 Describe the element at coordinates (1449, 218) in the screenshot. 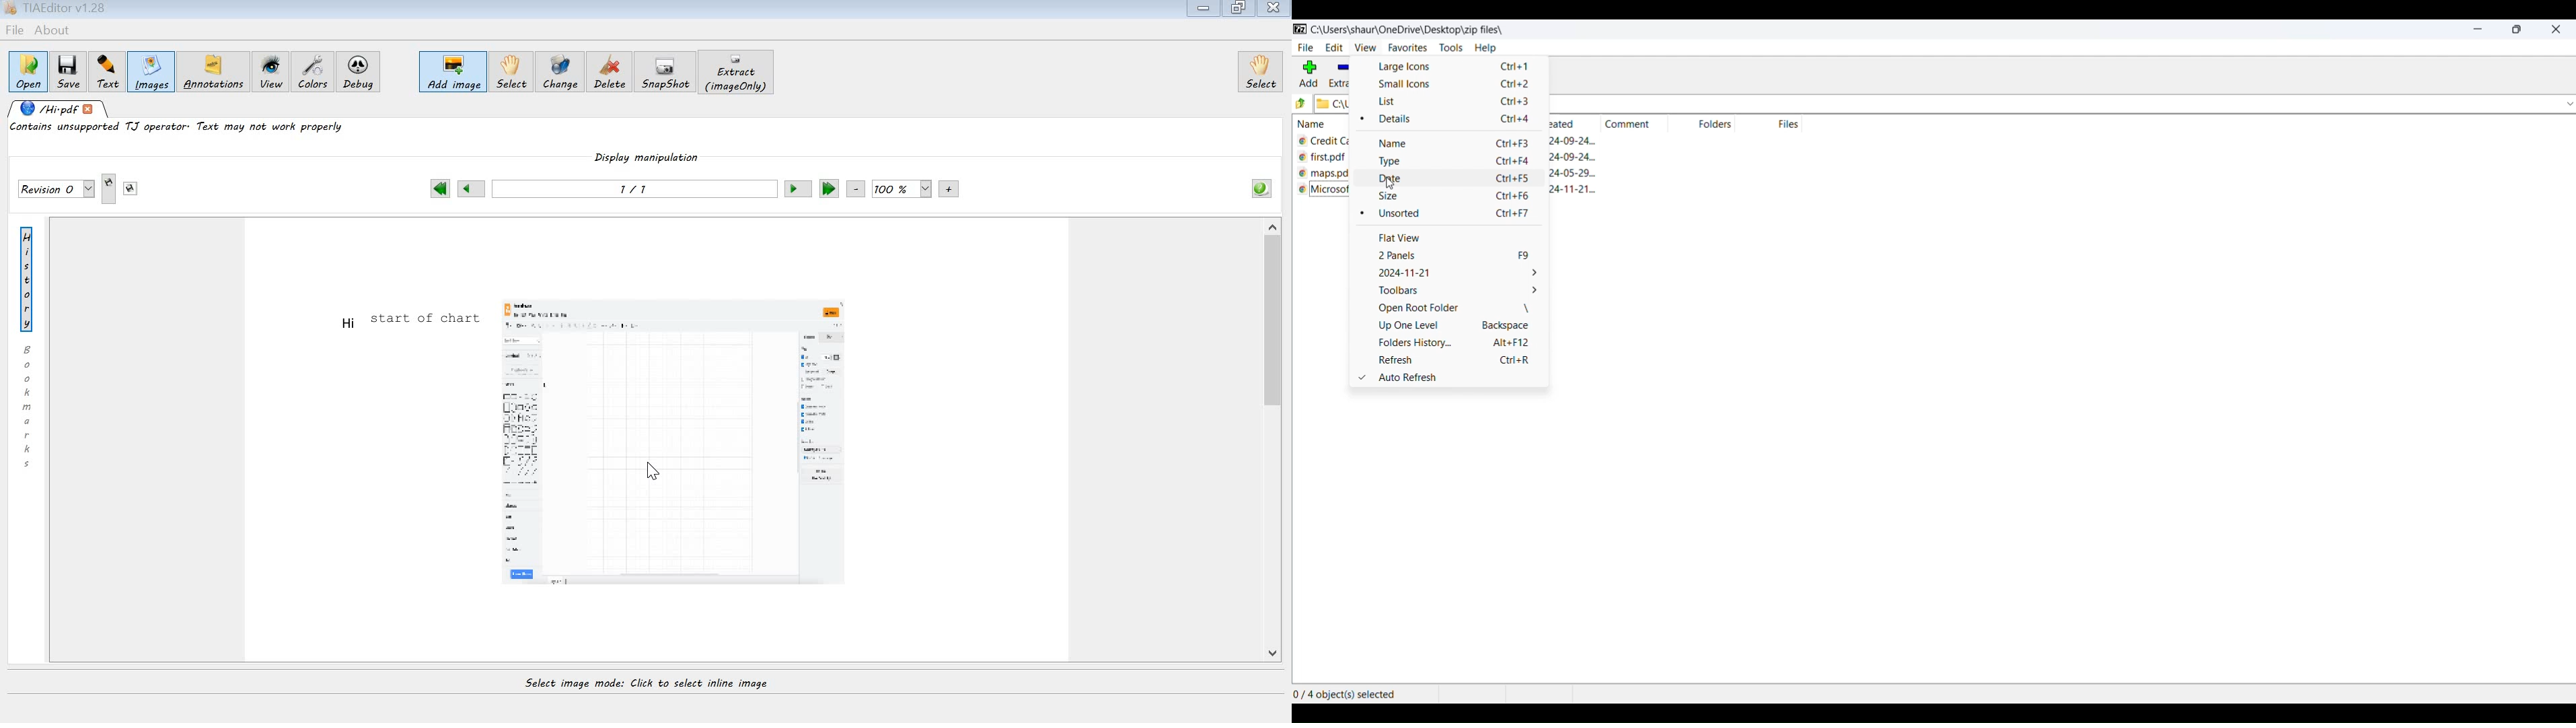

I see `unsorted` at that location.